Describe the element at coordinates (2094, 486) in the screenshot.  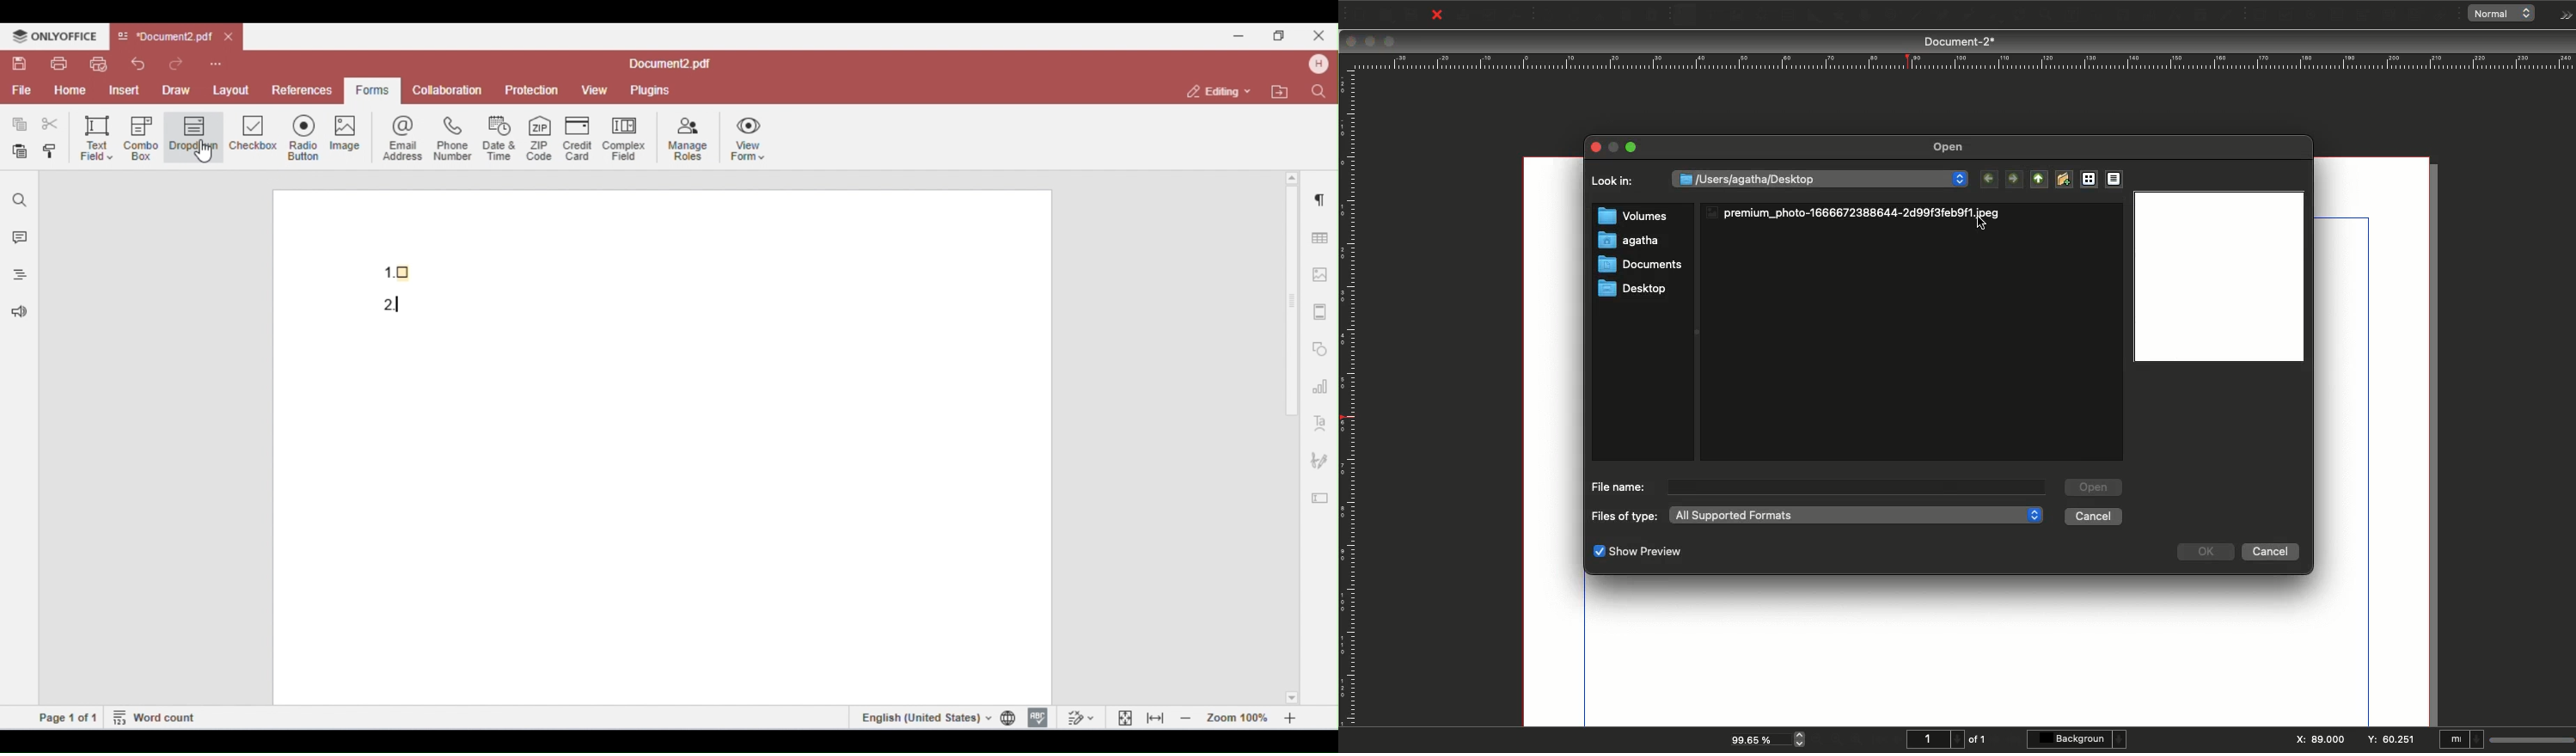
I see `Open` at that location.